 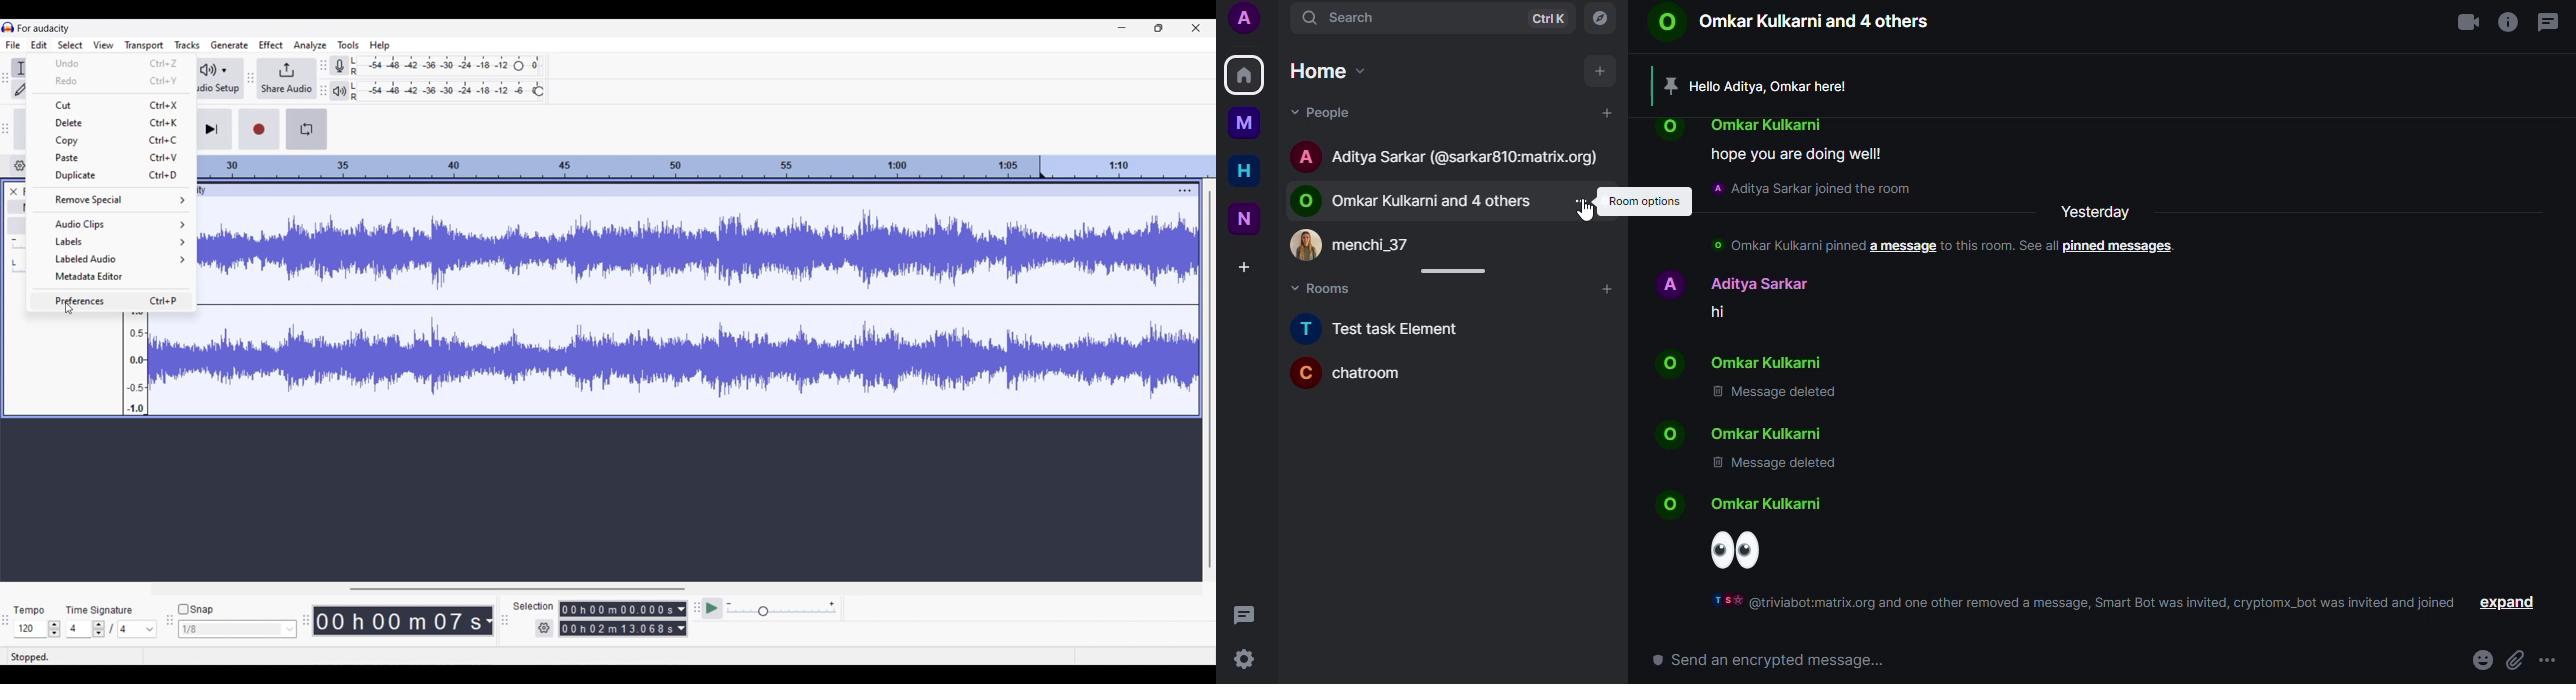 What do you see at coordinates (1186, 190) in the screenshot?
I see `Track settings` at bounding box center [1186, 190].